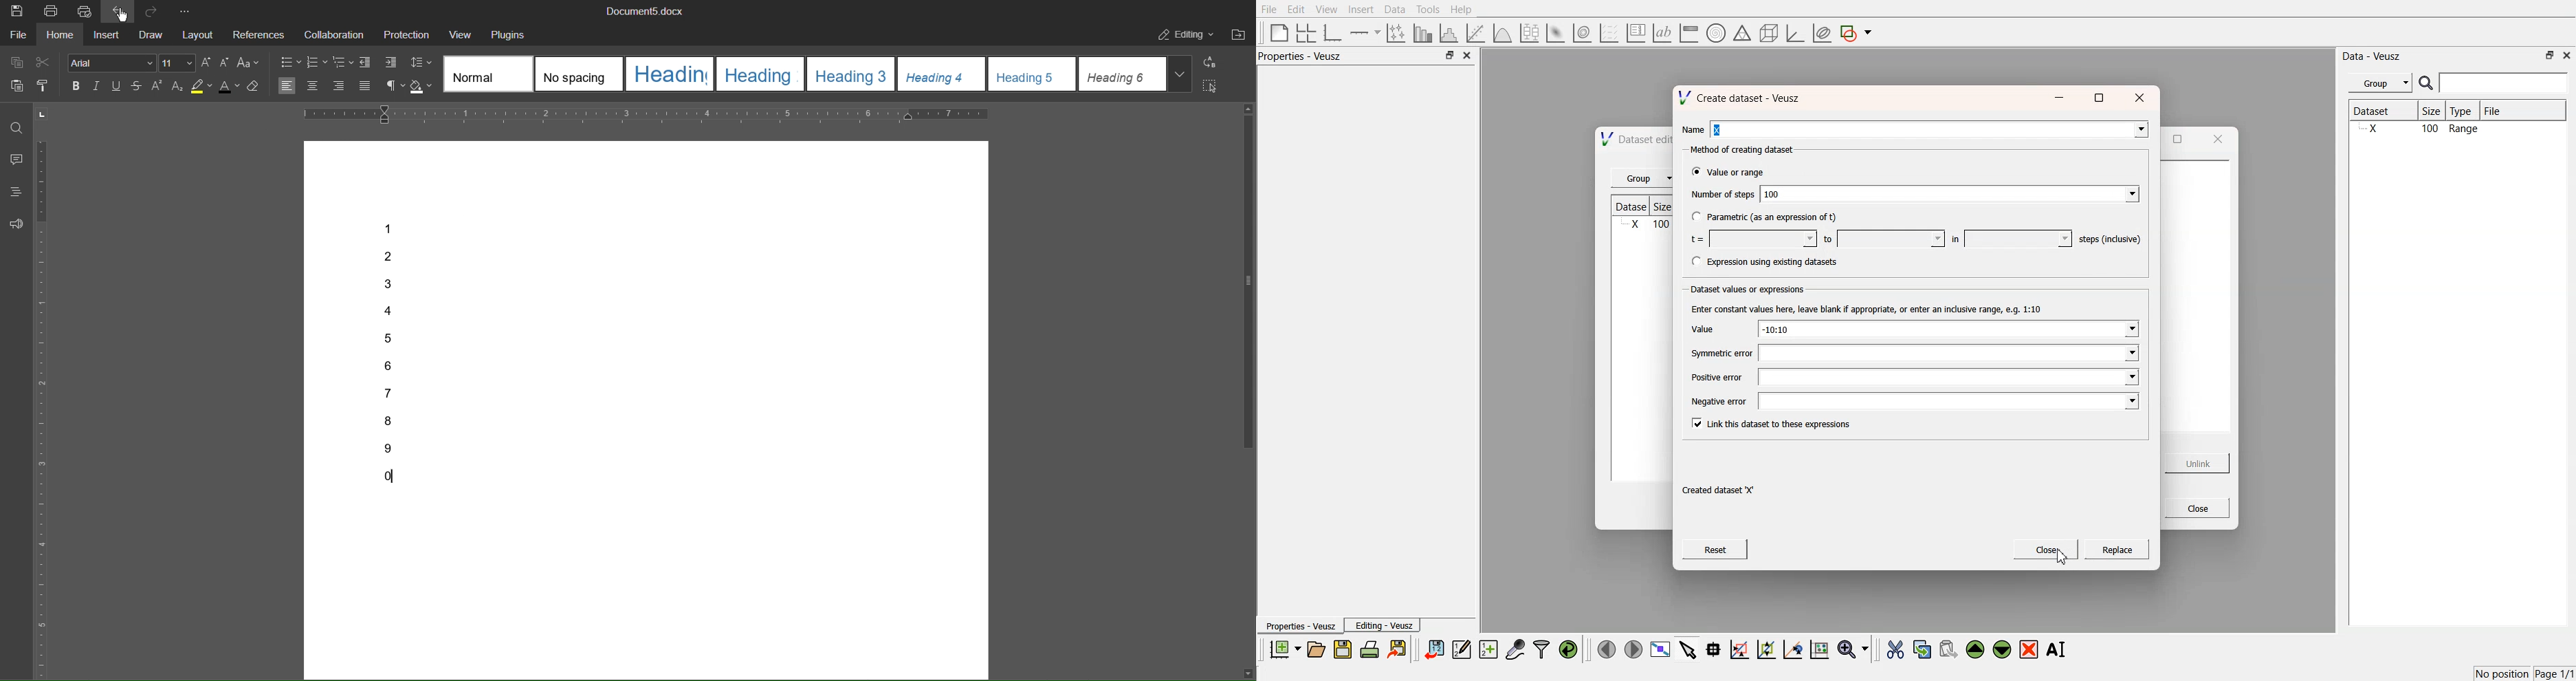  Describe the element at coordinates (670, 74) in the screenshot. I see `template` at that location.